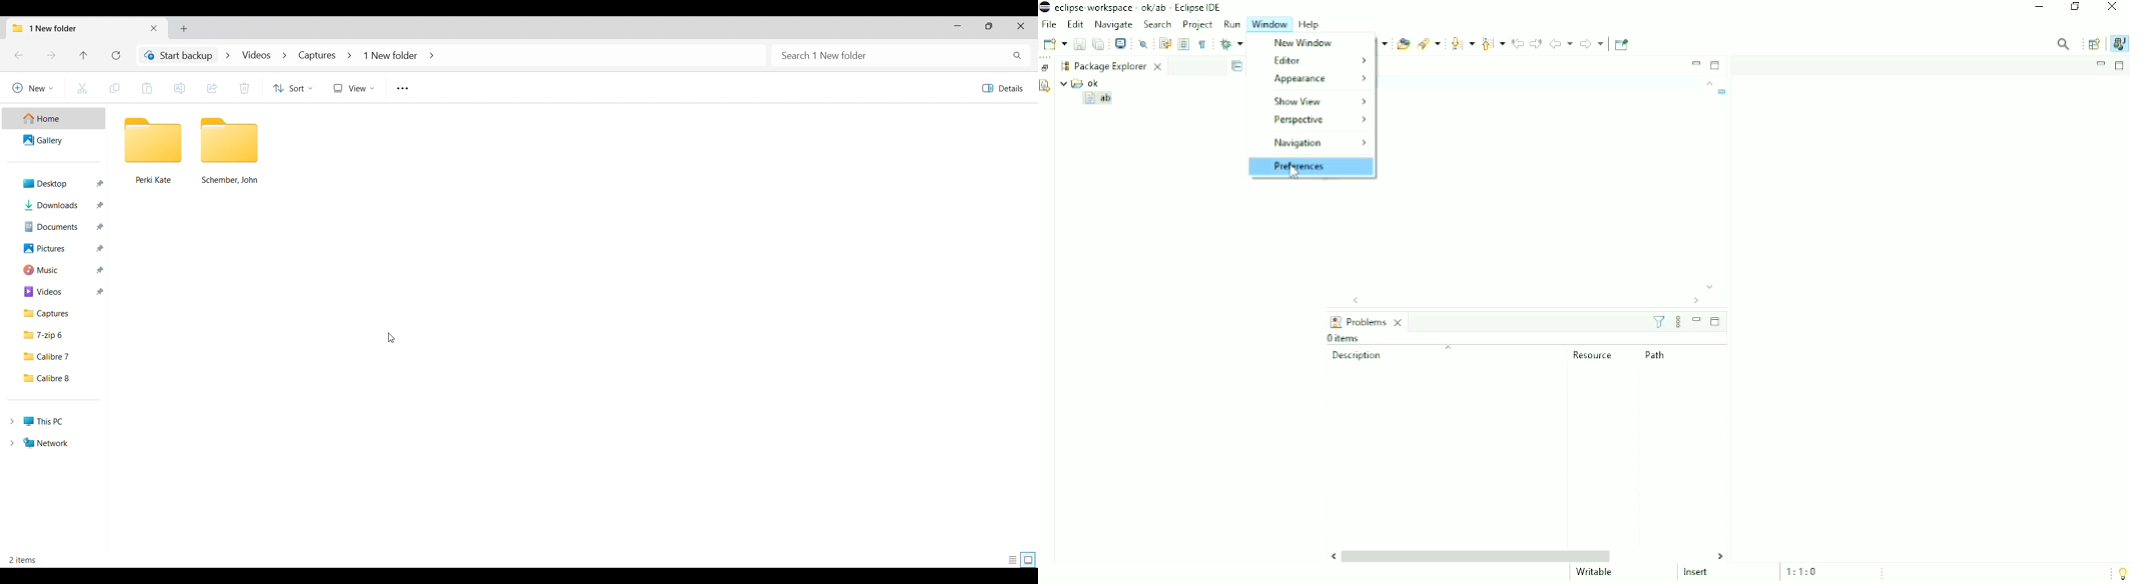  I want to click on Number of objects in the folder, so click(24, 560).